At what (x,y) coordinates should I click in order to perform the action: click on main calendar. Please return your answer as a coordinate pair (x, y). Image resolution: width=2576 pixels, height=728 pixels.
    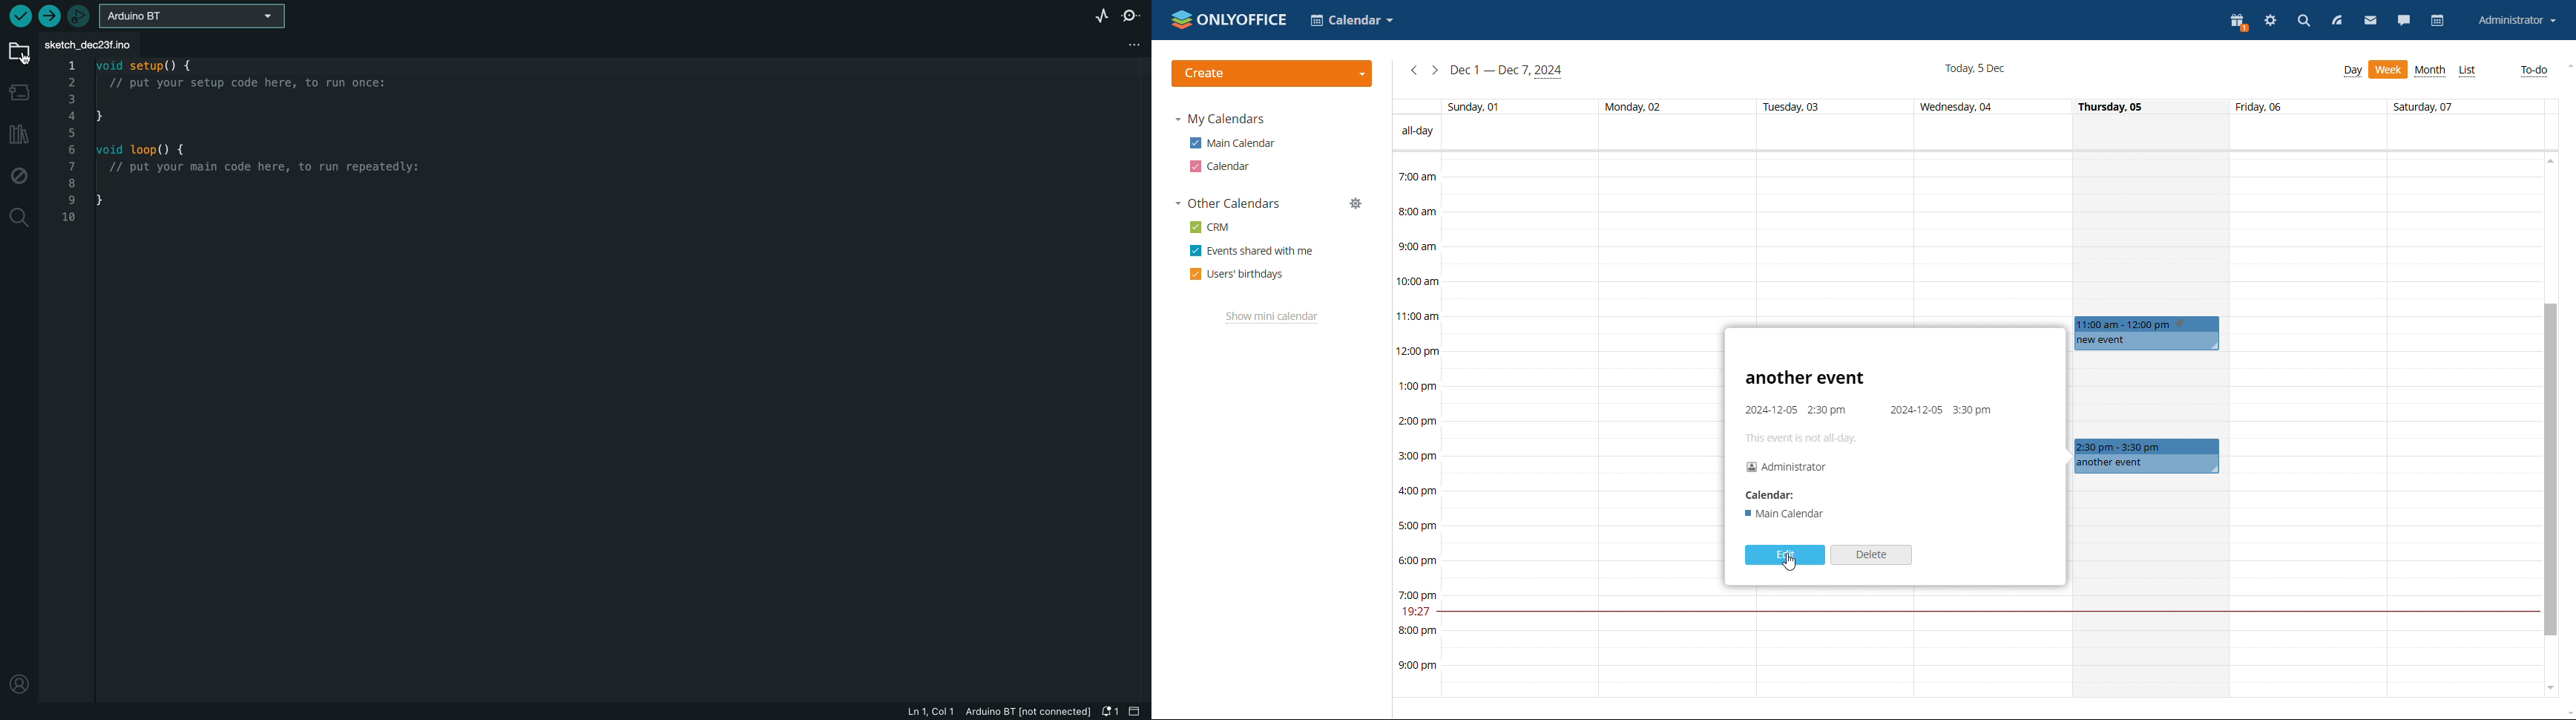
    Looking at the image, I should click on (1232, 143).